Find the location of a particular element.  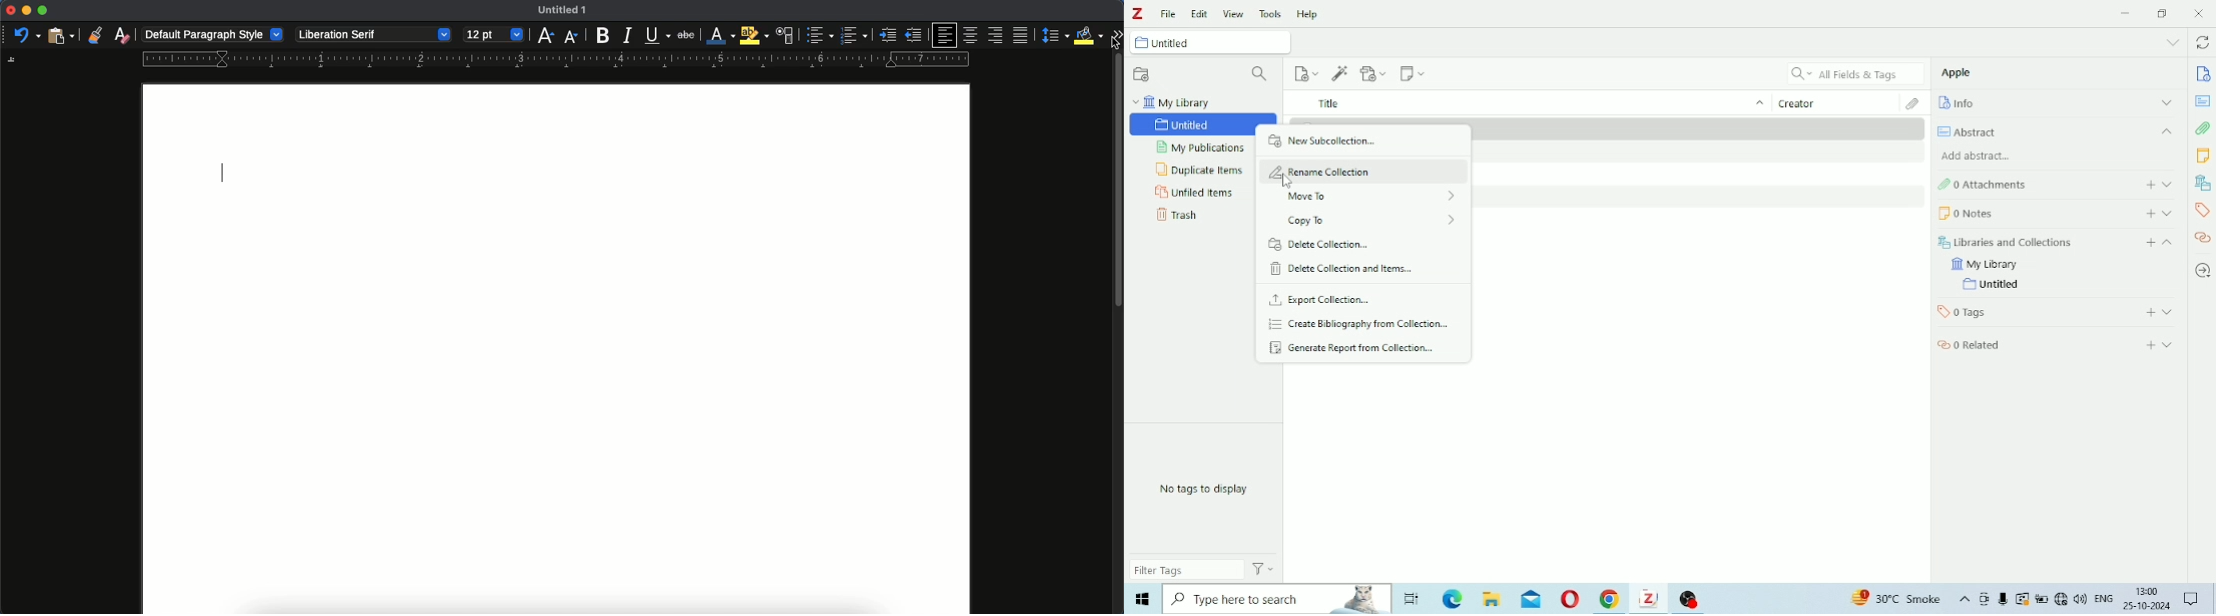

Expand section is located at coordinates (2167, 184).